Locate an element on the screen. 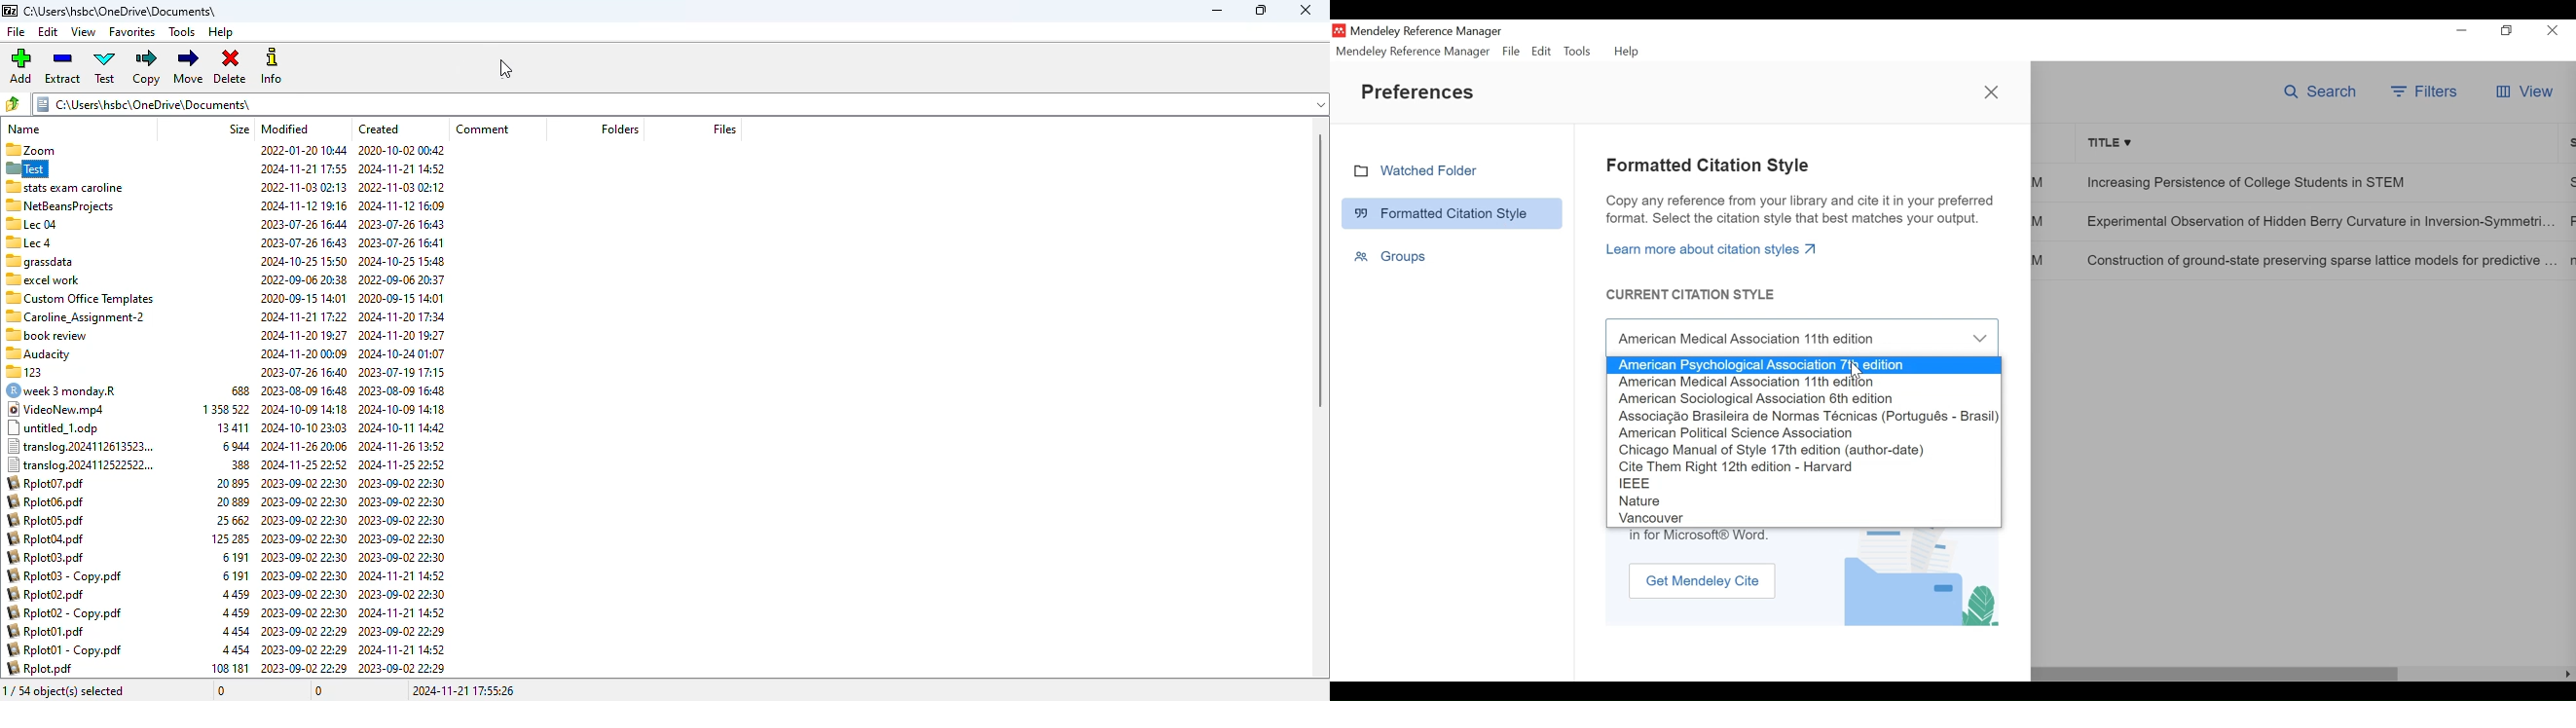  extract is located at coordinates (62, 67).